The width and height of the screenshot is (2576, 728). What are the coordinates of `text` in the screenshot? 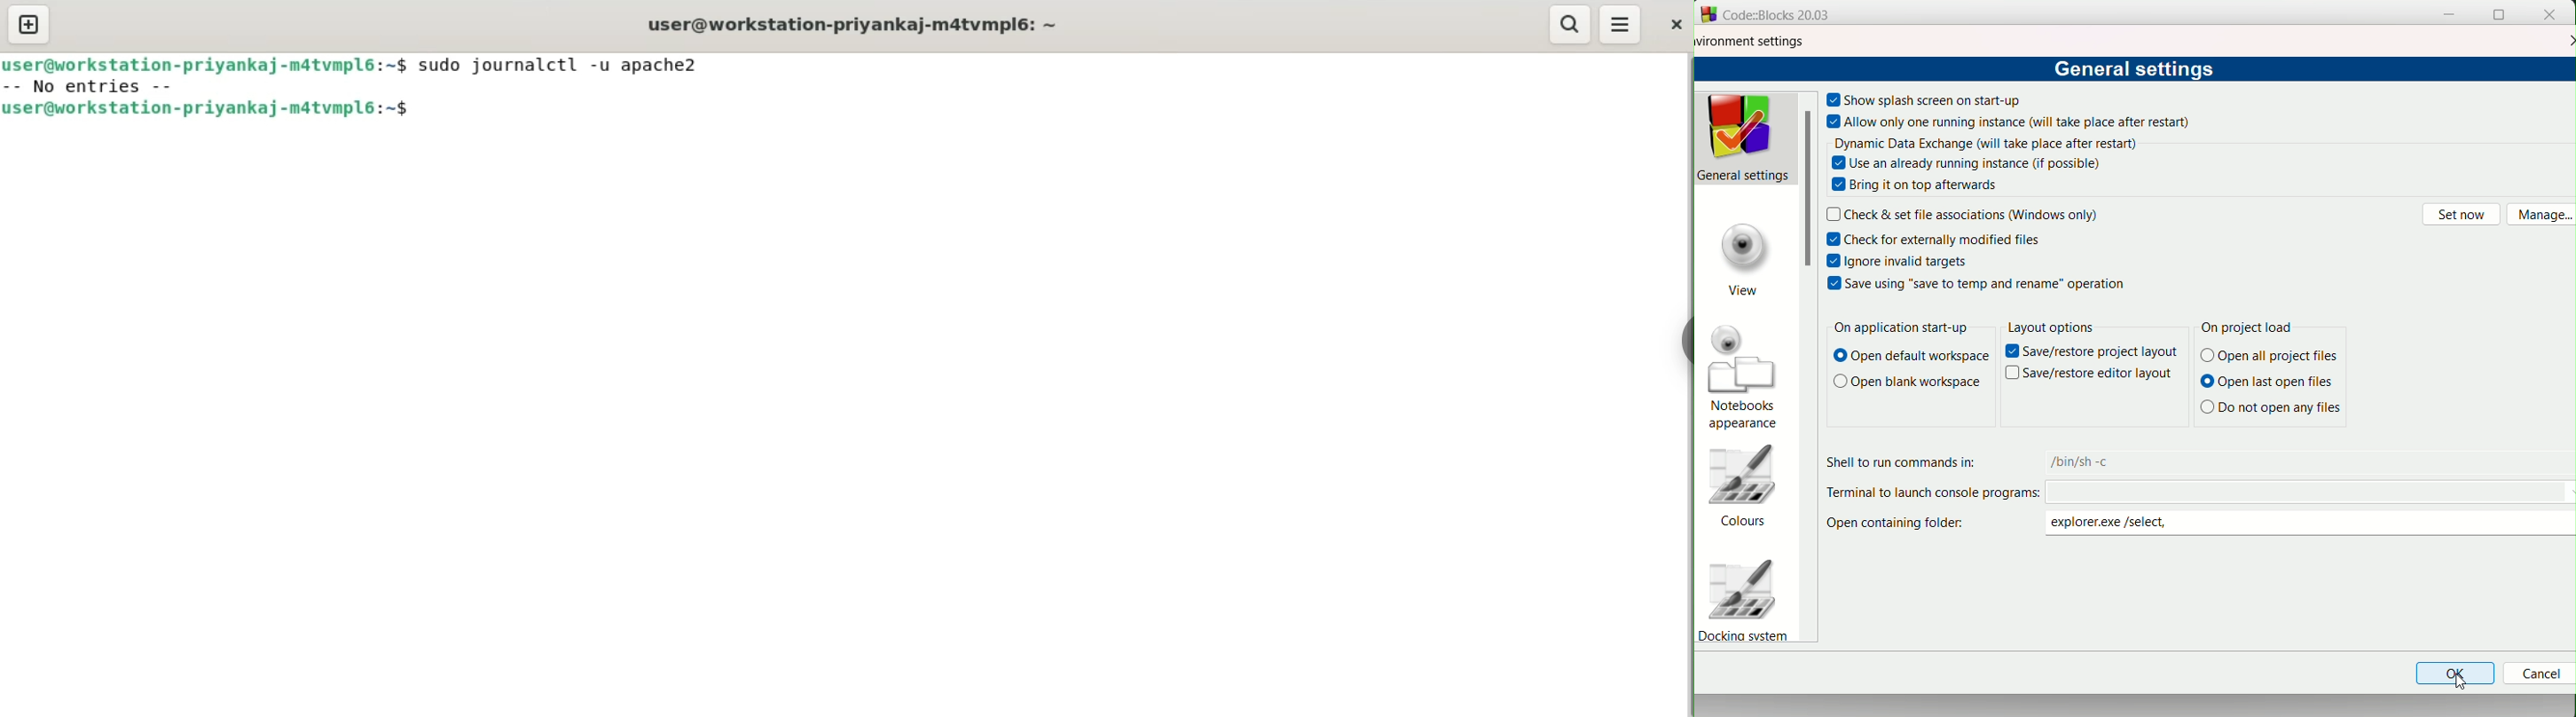 It's located at (1929, 187).